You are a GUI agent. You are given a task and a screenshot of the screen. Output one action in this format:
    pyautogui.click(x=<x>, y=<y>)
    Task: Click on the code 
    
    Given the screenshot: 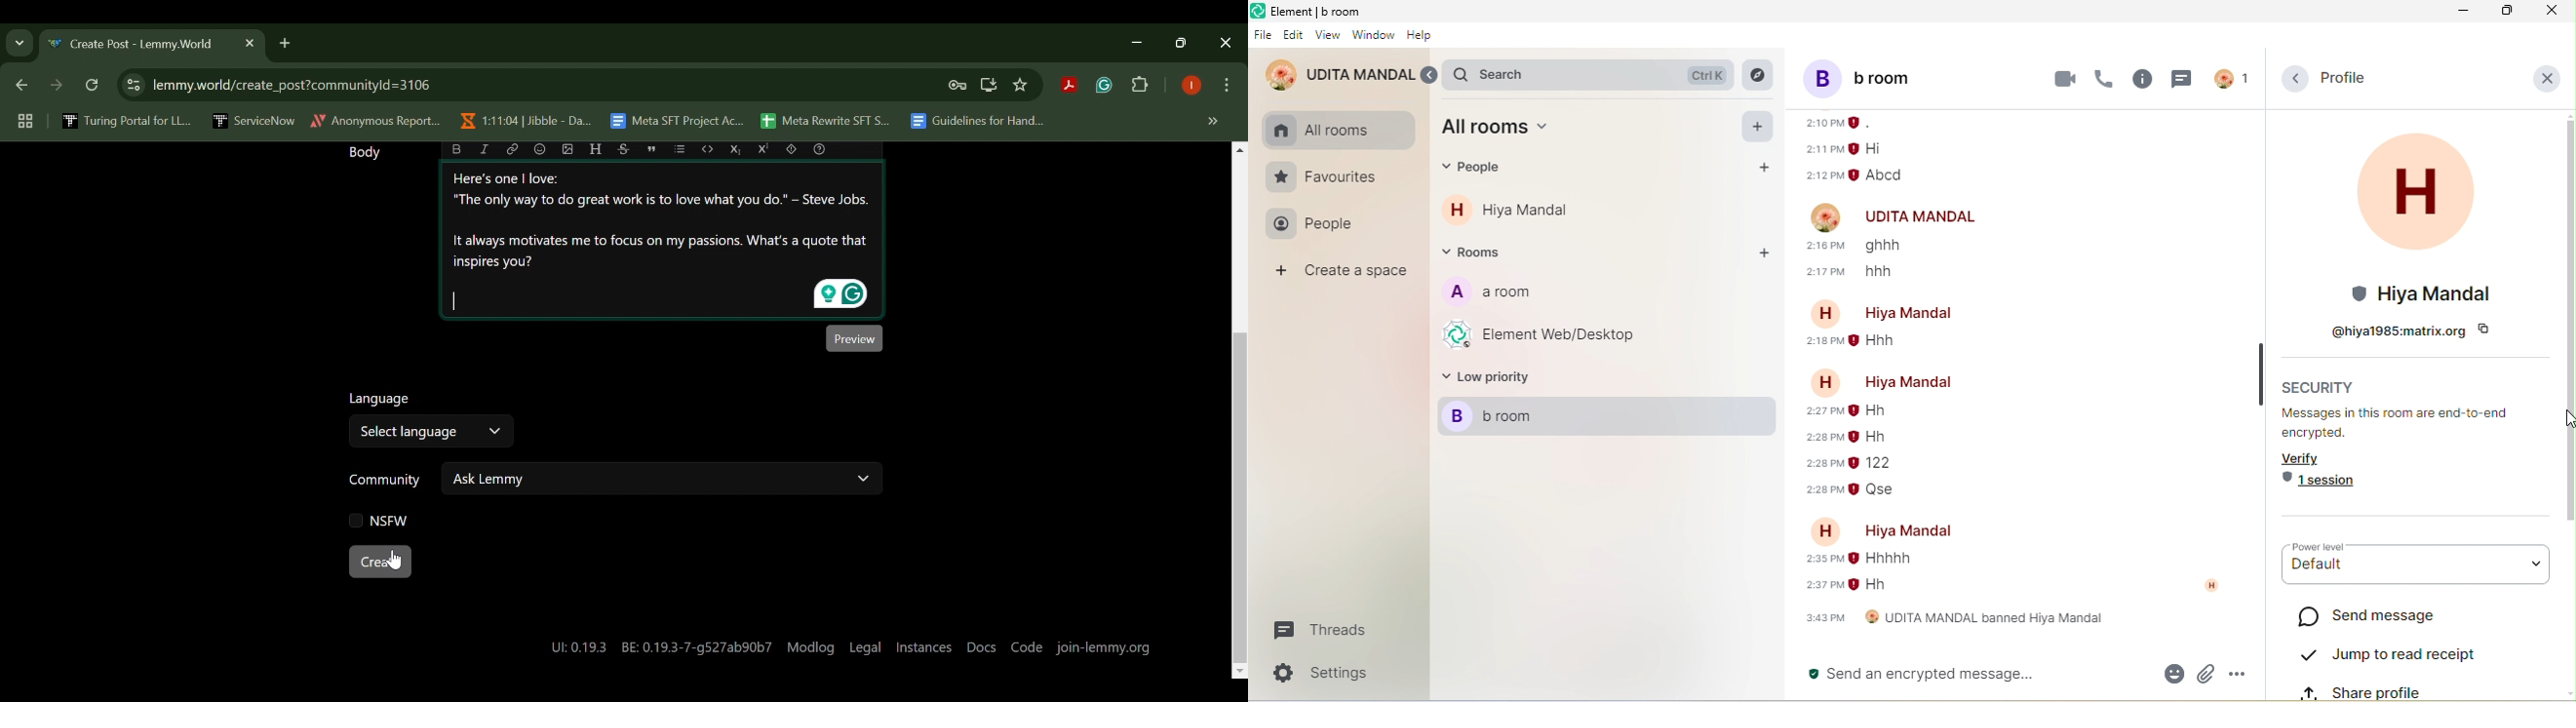 What is the action you would take?
    pyautogui.click(x=708, y=149)
    